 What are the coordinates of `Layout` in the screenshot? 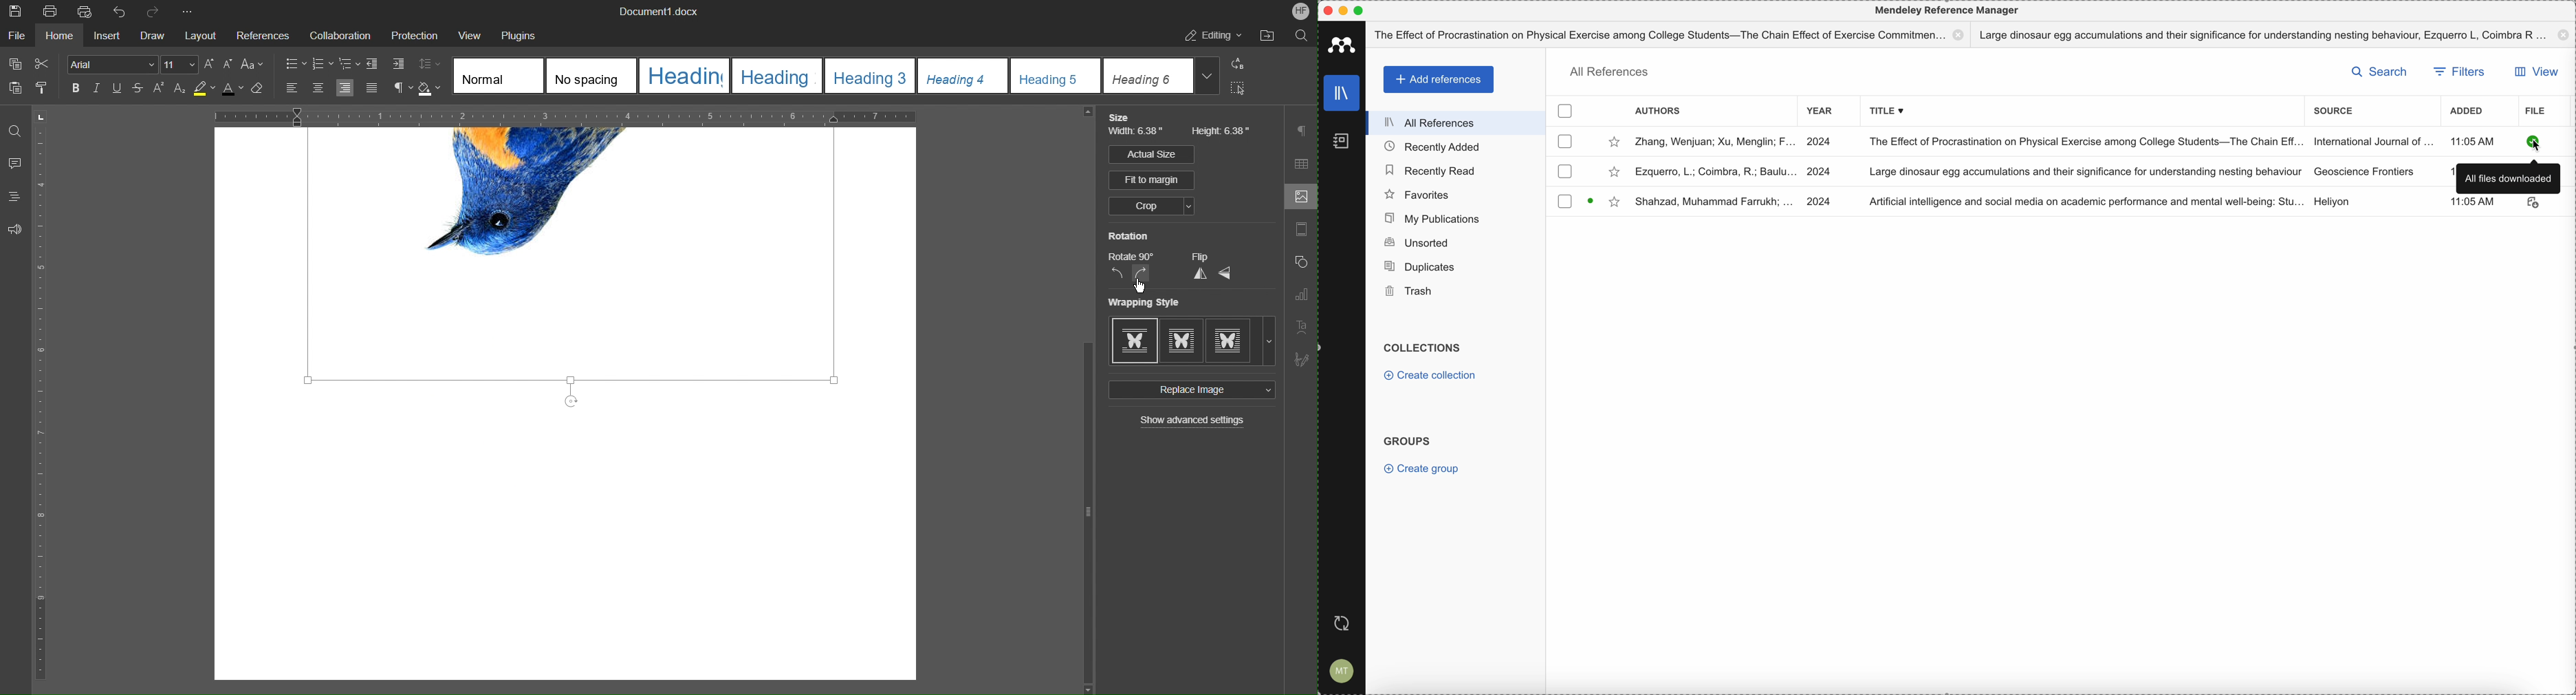 It's located at (198, 34).